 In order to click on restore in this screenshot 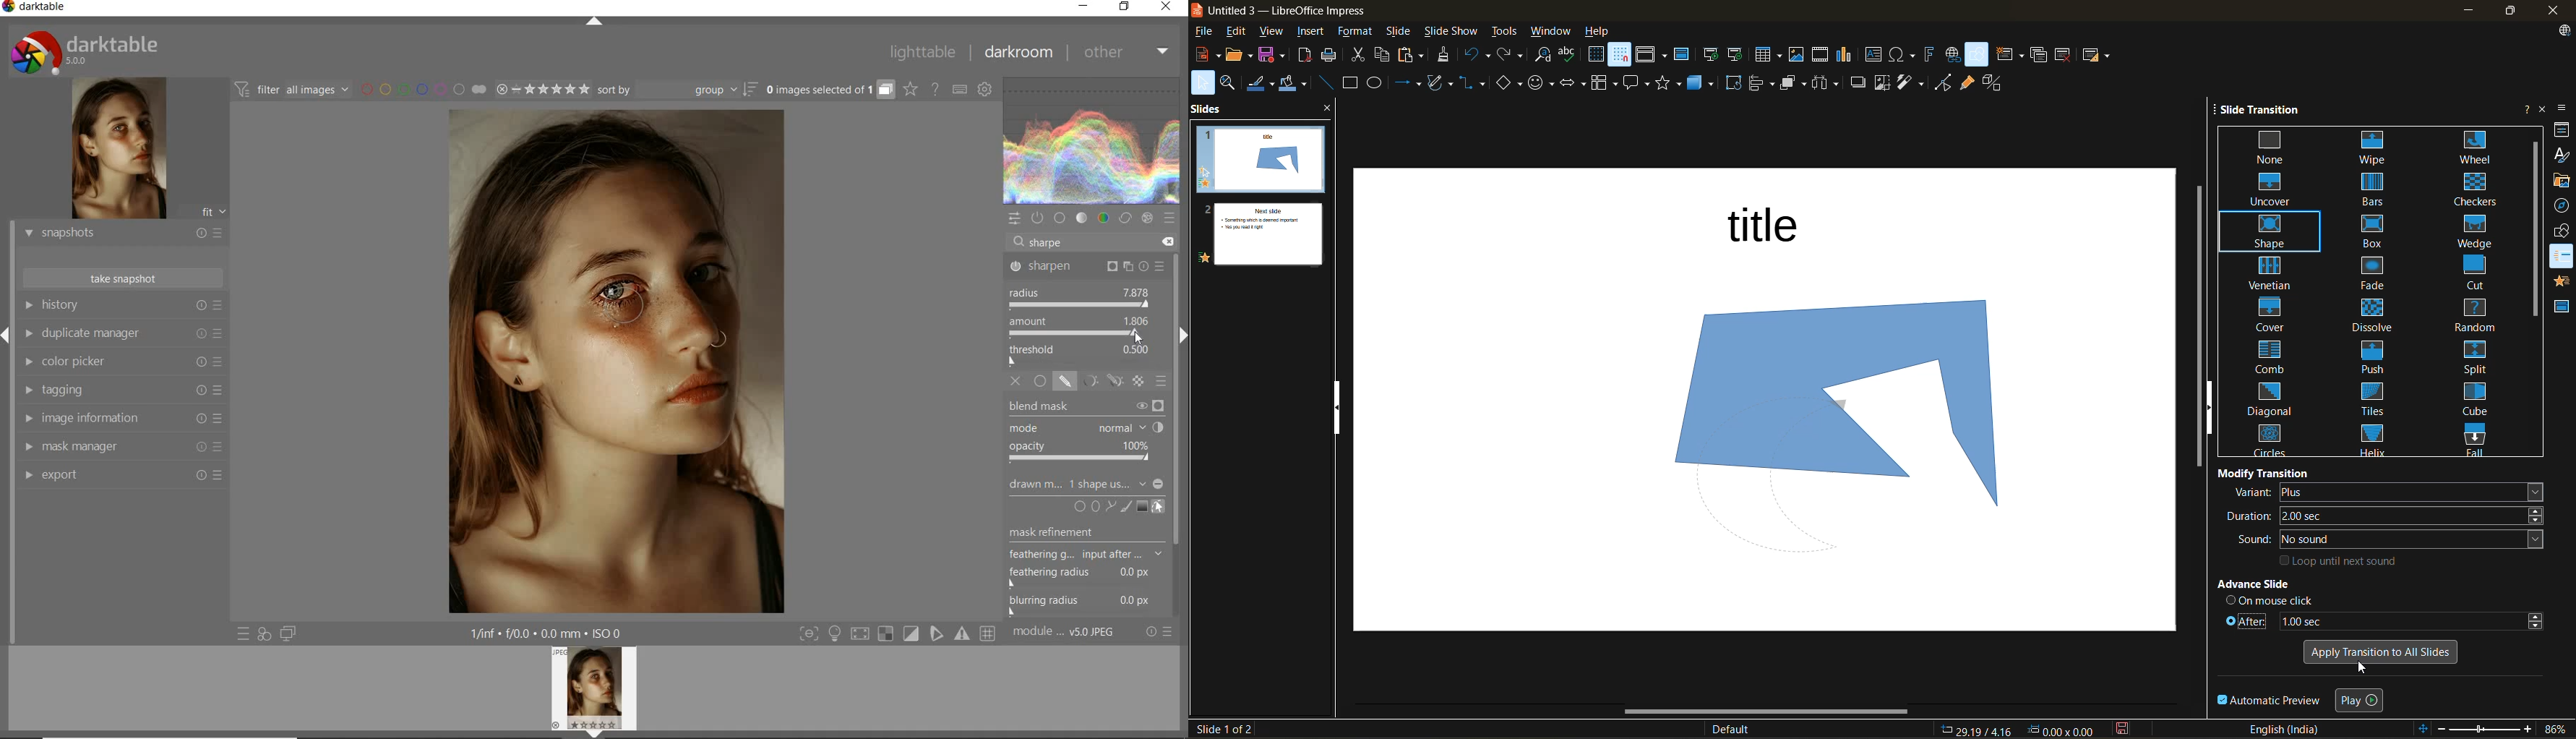, I will do `click(1125, 6)`.